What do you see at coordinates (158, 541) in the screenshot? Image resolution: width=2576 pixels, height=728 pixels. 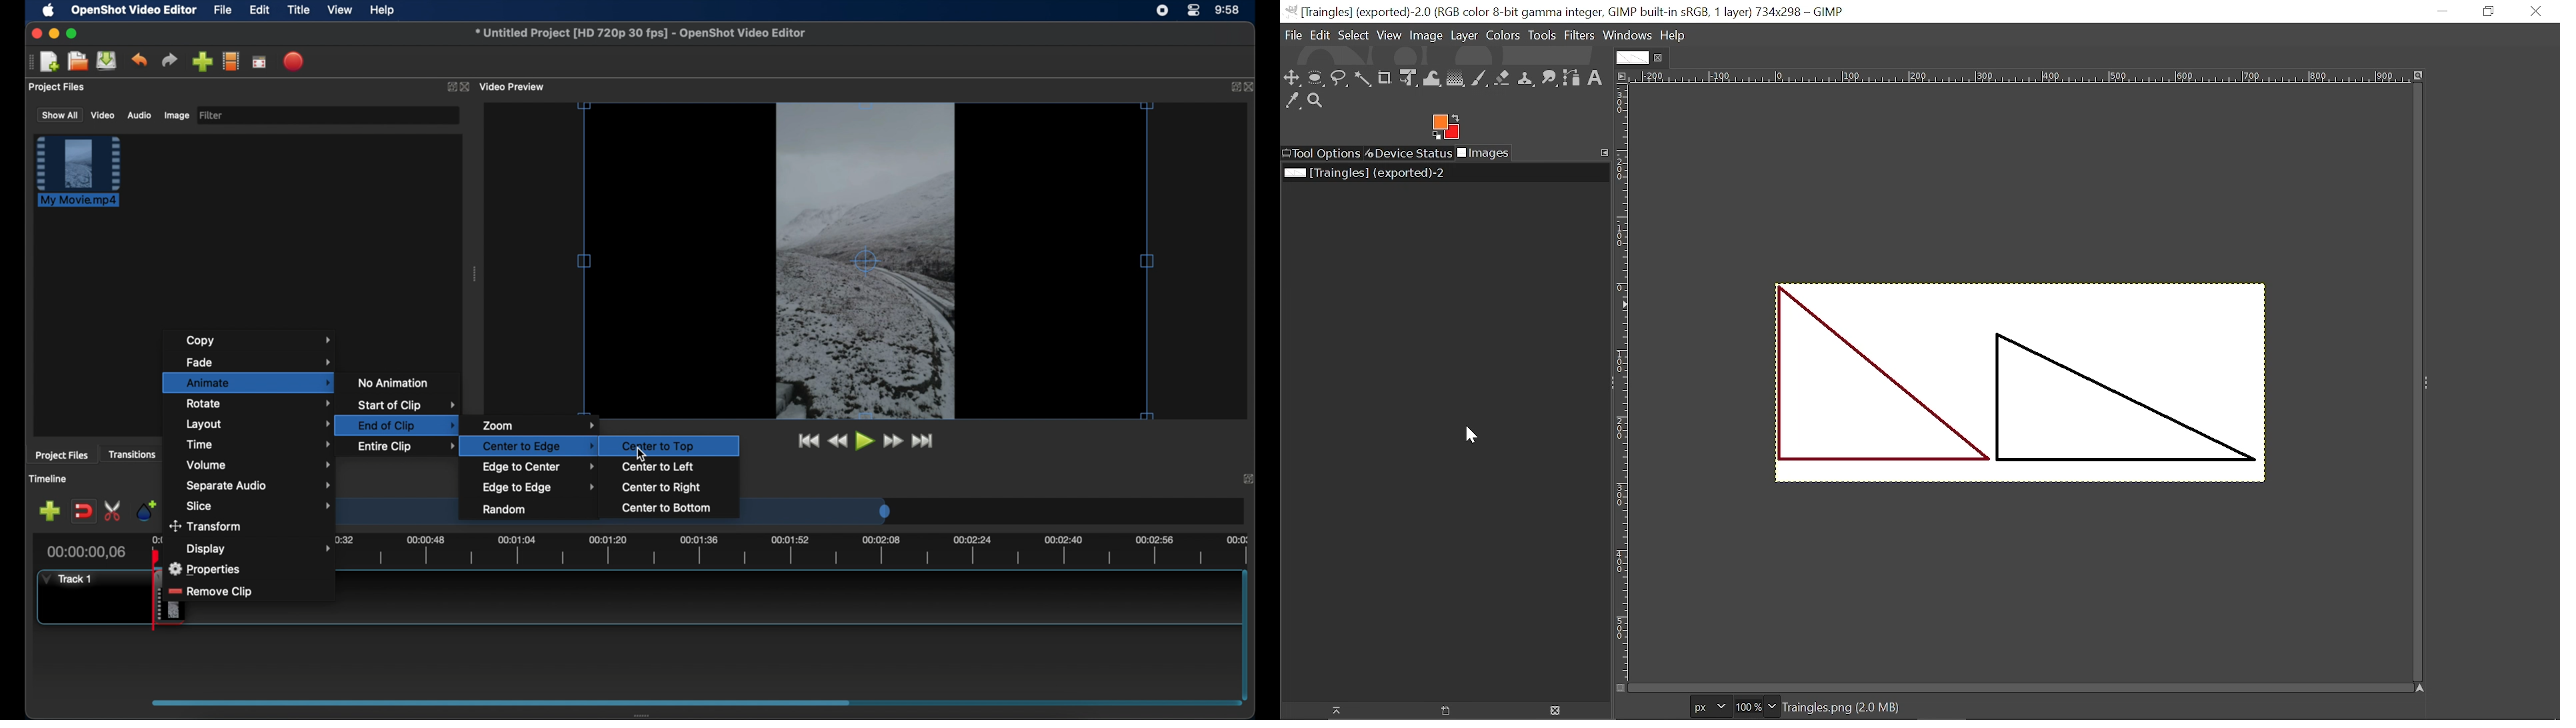 I see `0.00` at bounding box center [158, 541].